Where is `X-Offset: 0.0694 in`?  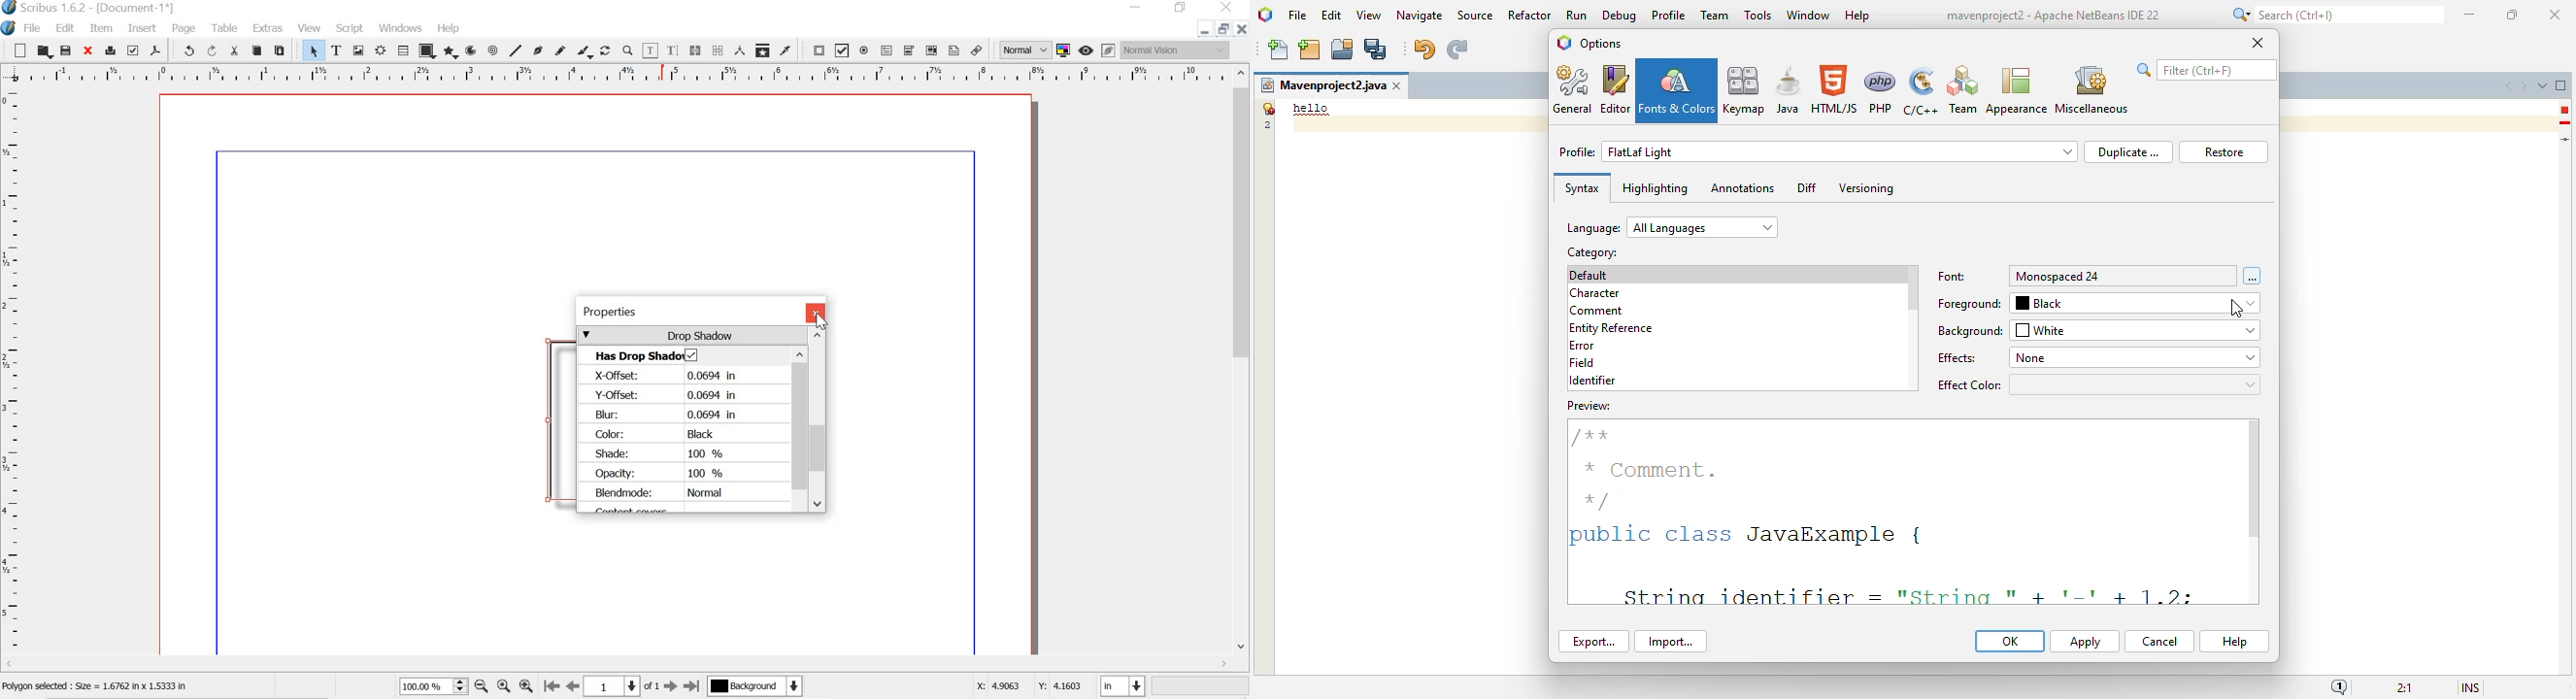 X-Offset: 0.0694 in is located at coordinates (670, 376).